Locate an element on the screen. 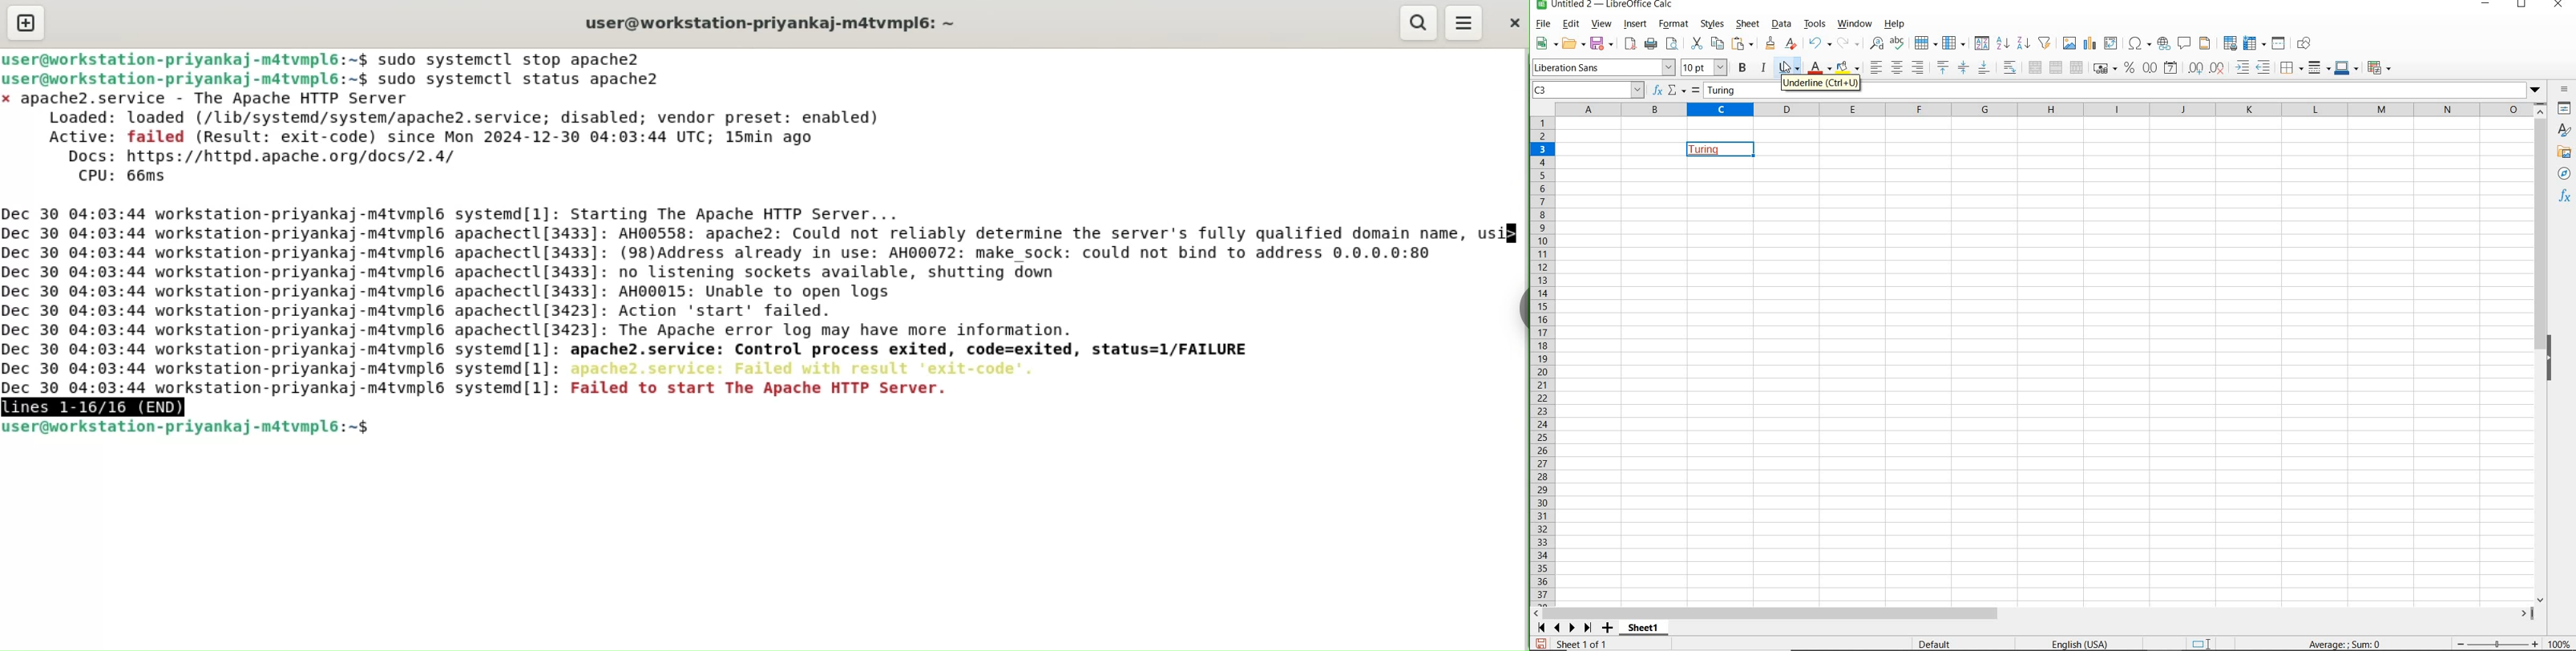 The image size is (2576, 672). REDO is located at coordinates (1847, 43).